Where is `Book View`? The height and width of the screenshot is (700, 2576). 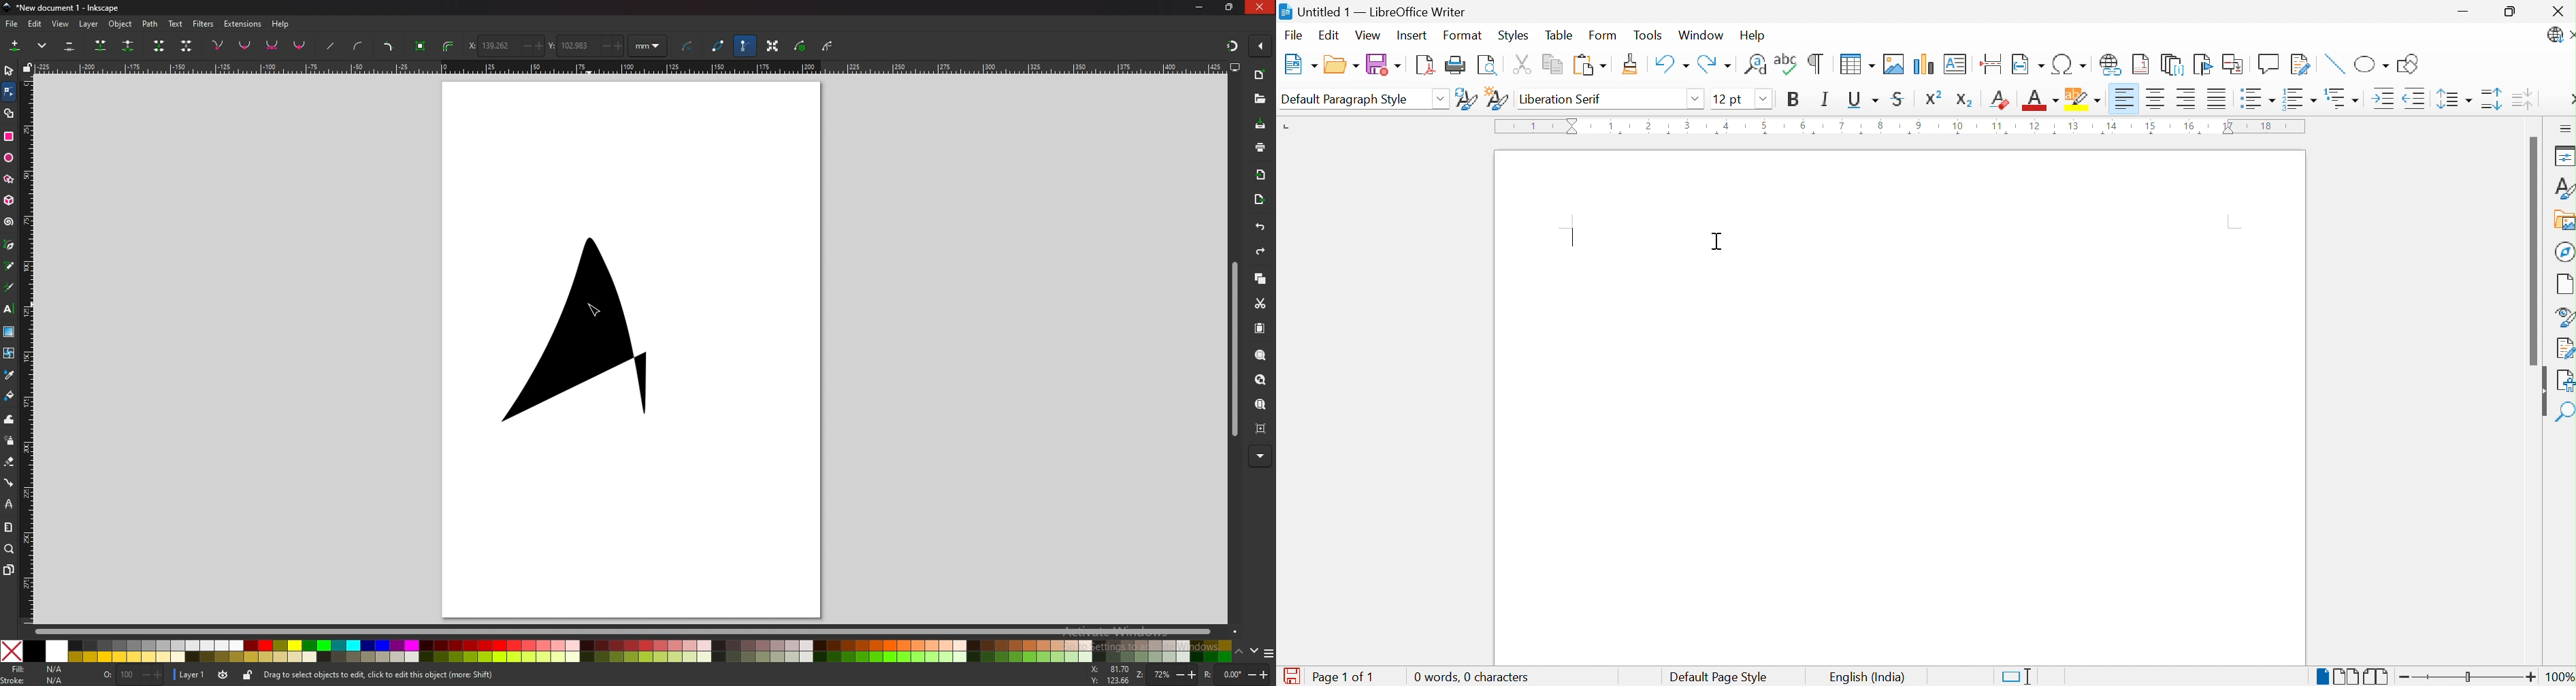
Book View is located at coordinates (2377, 674).